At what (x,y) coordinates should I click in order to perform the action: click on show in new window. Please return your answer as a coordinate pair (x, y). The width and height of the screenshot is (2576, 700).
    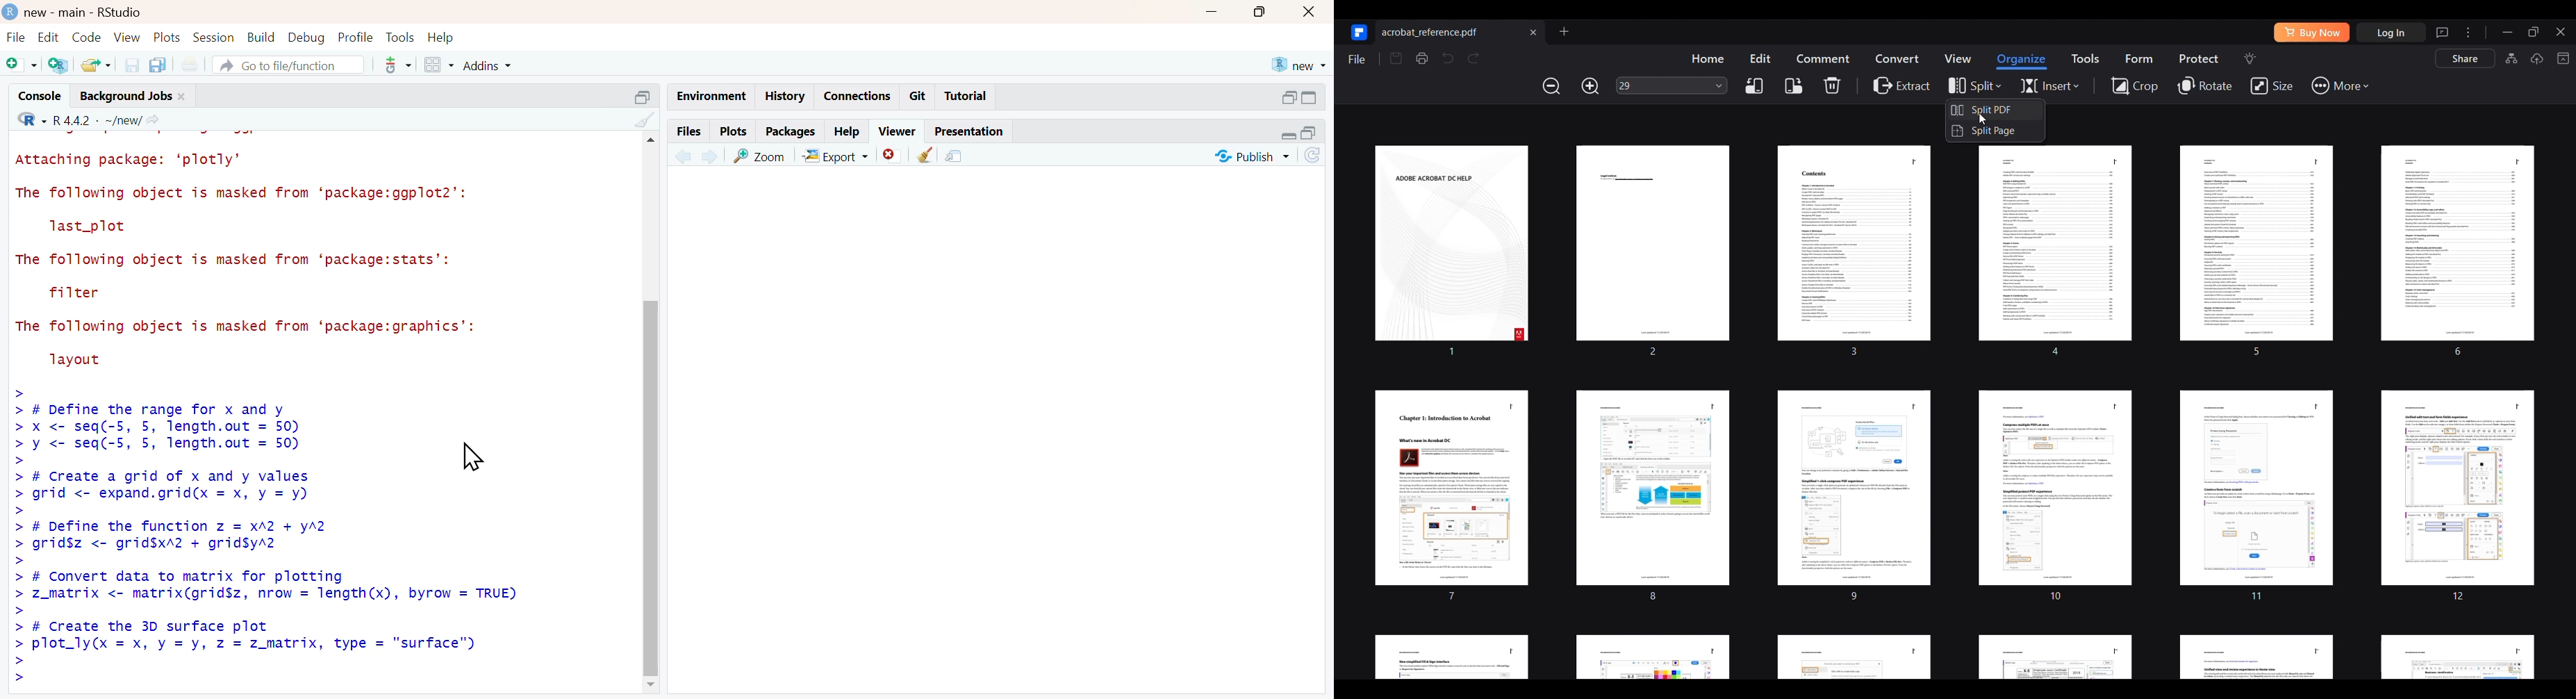
    Looking at the image, I should click on (956, 157).